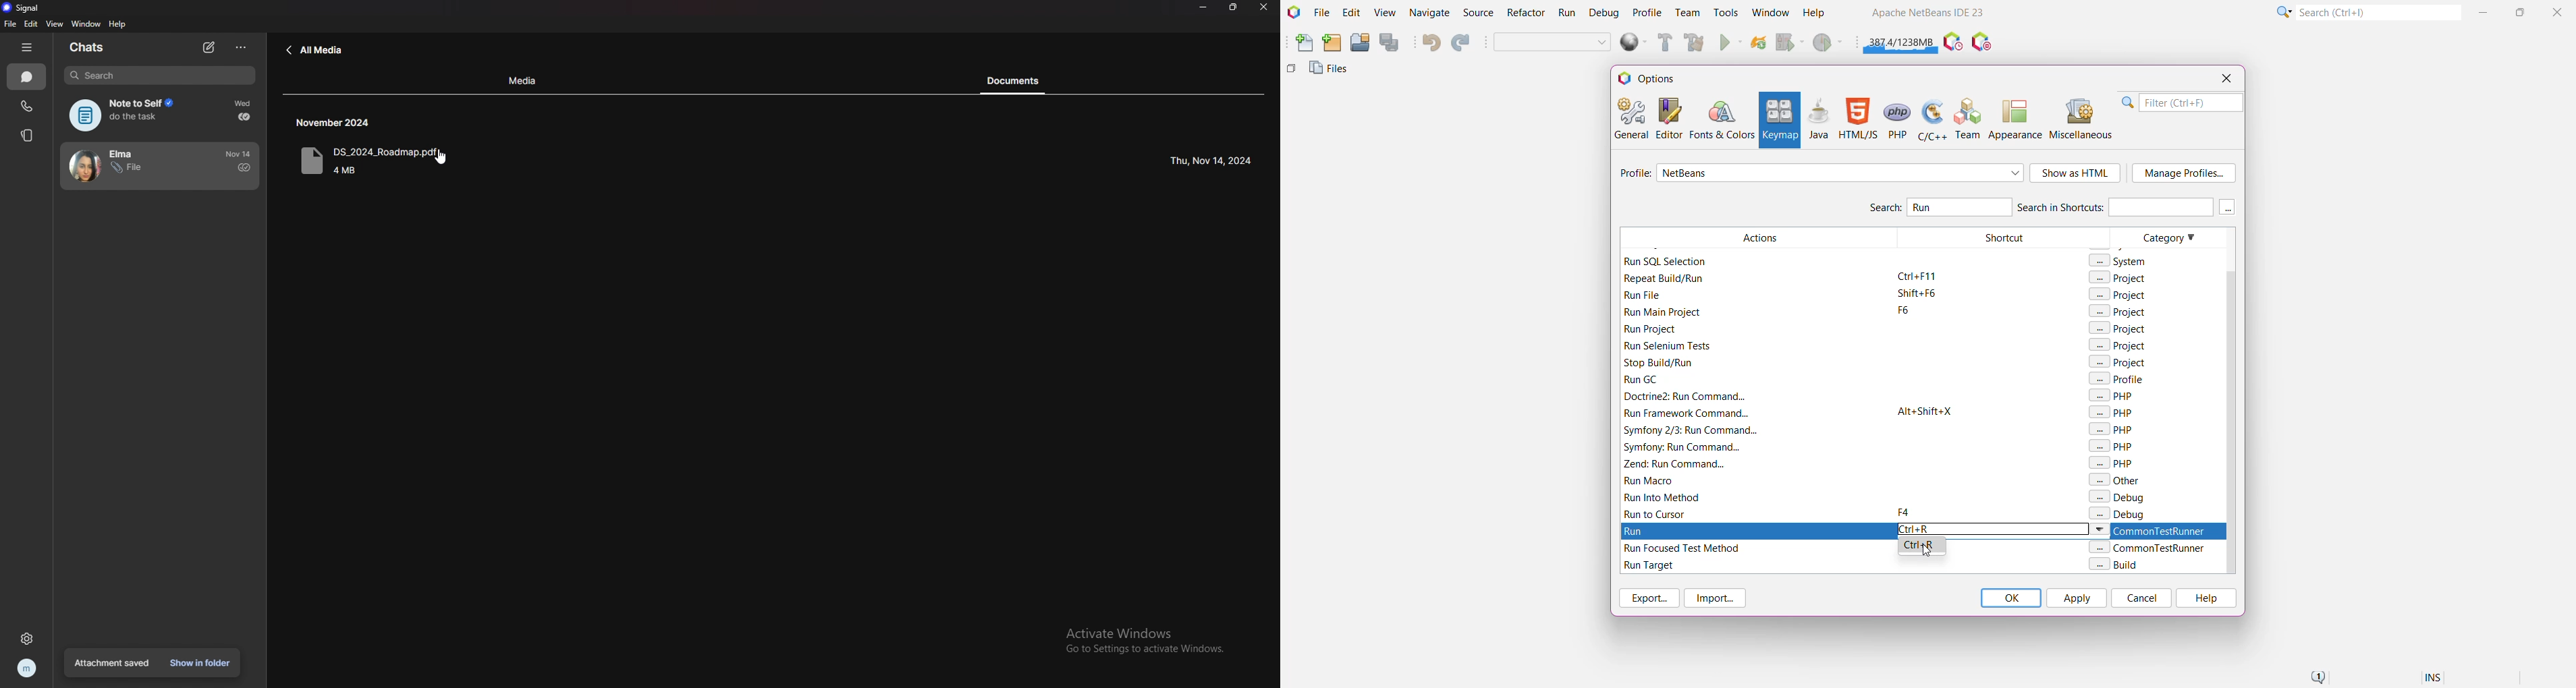 The image size is (2576, 700). I want to click on Source, so click(1480, 13).